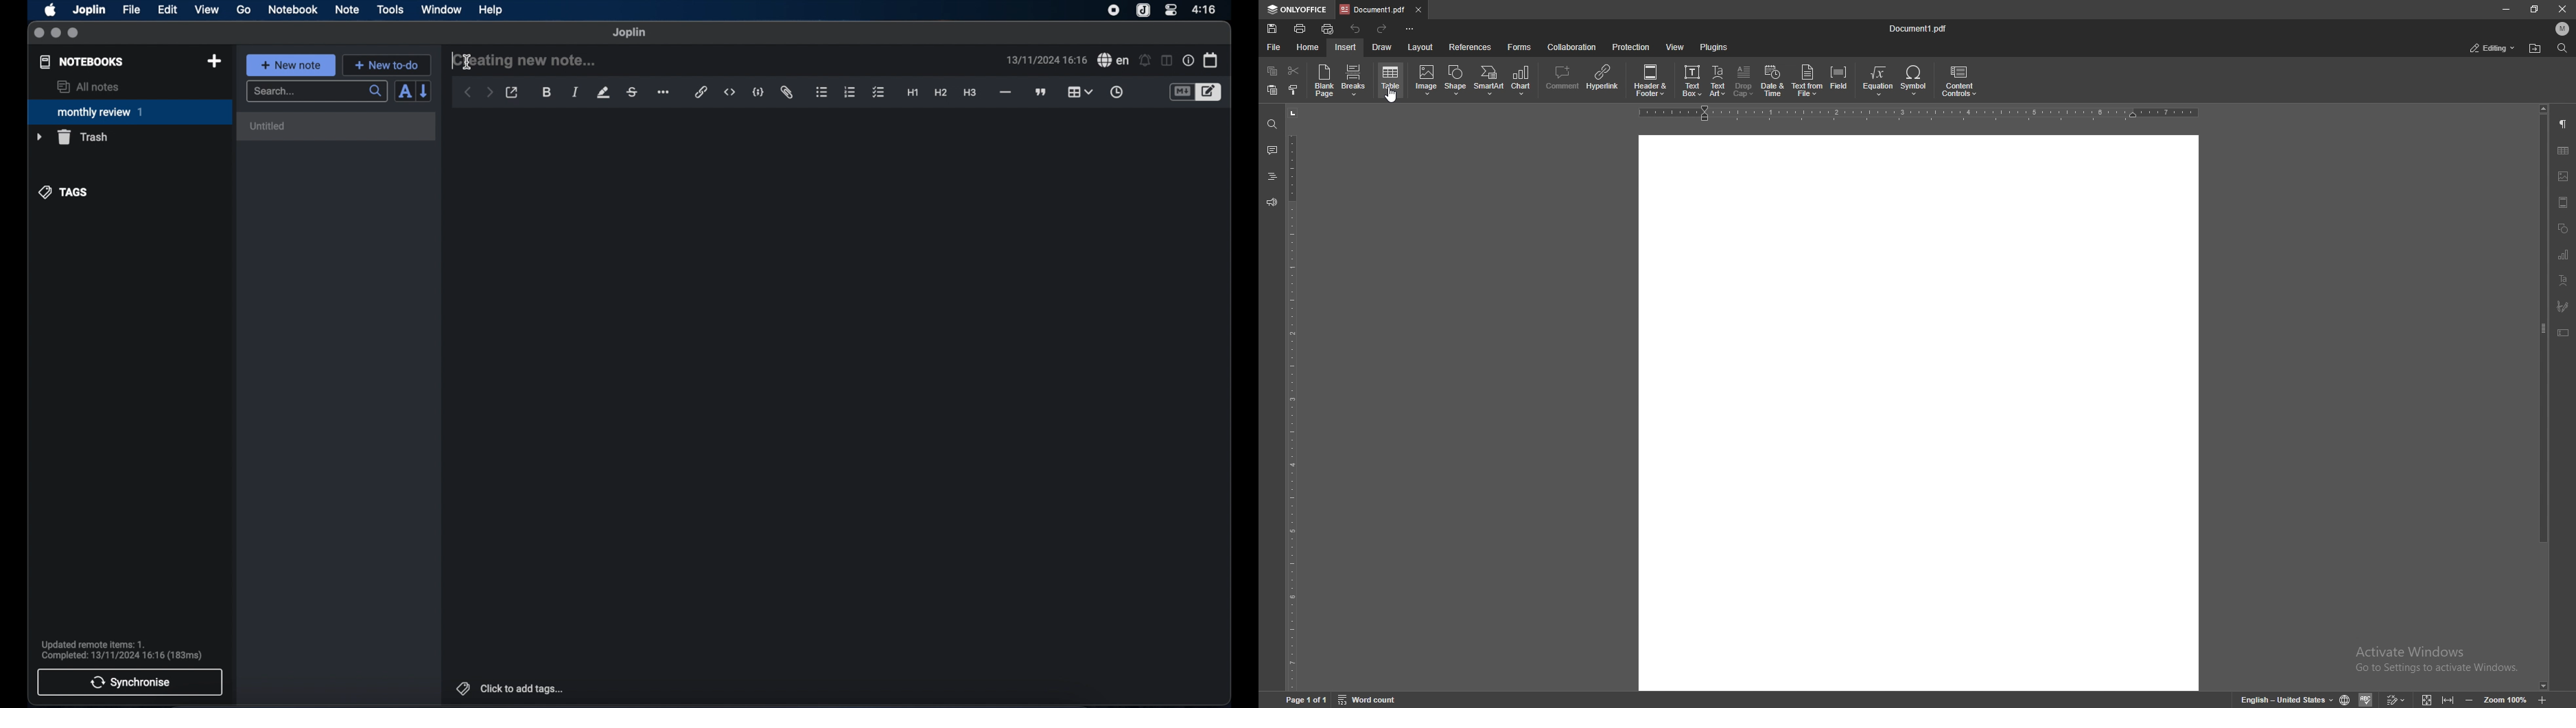  Describe the element at coordinates (1047, 60) in the screenshot. I see `date` at that location.